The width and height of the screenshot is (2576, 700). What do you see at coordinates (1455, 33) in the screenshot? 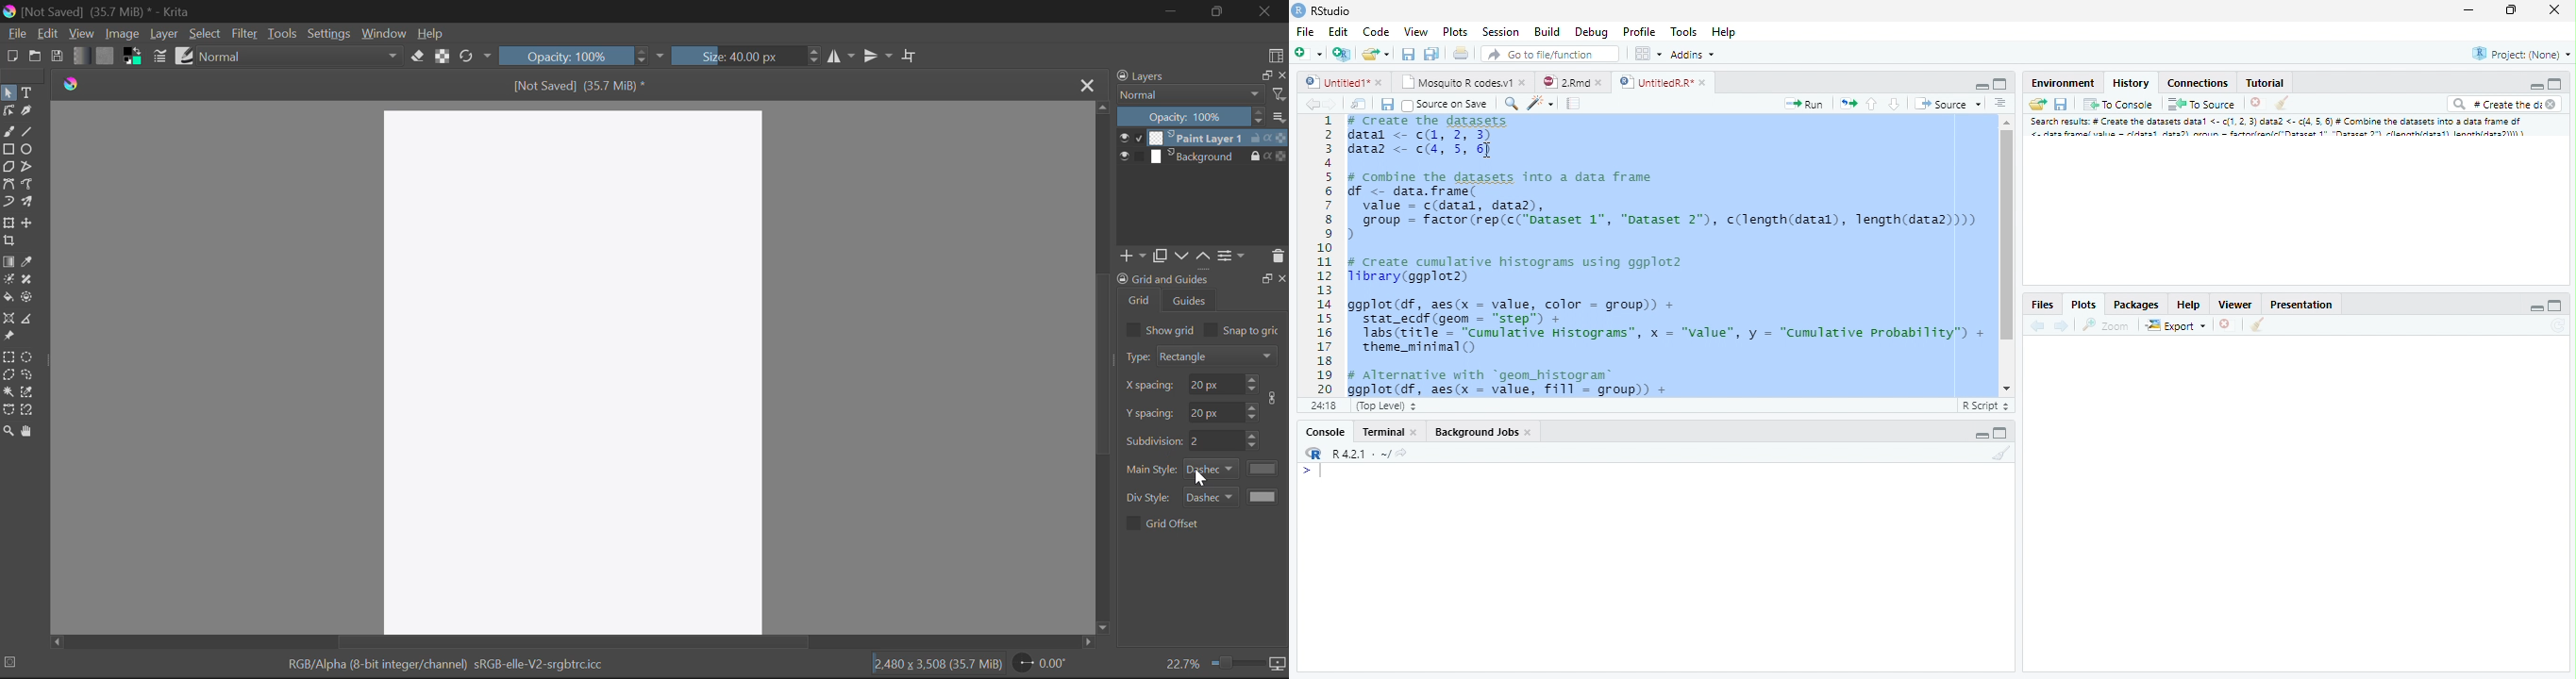
I see `Plots` at bounding box center [1455, 33].